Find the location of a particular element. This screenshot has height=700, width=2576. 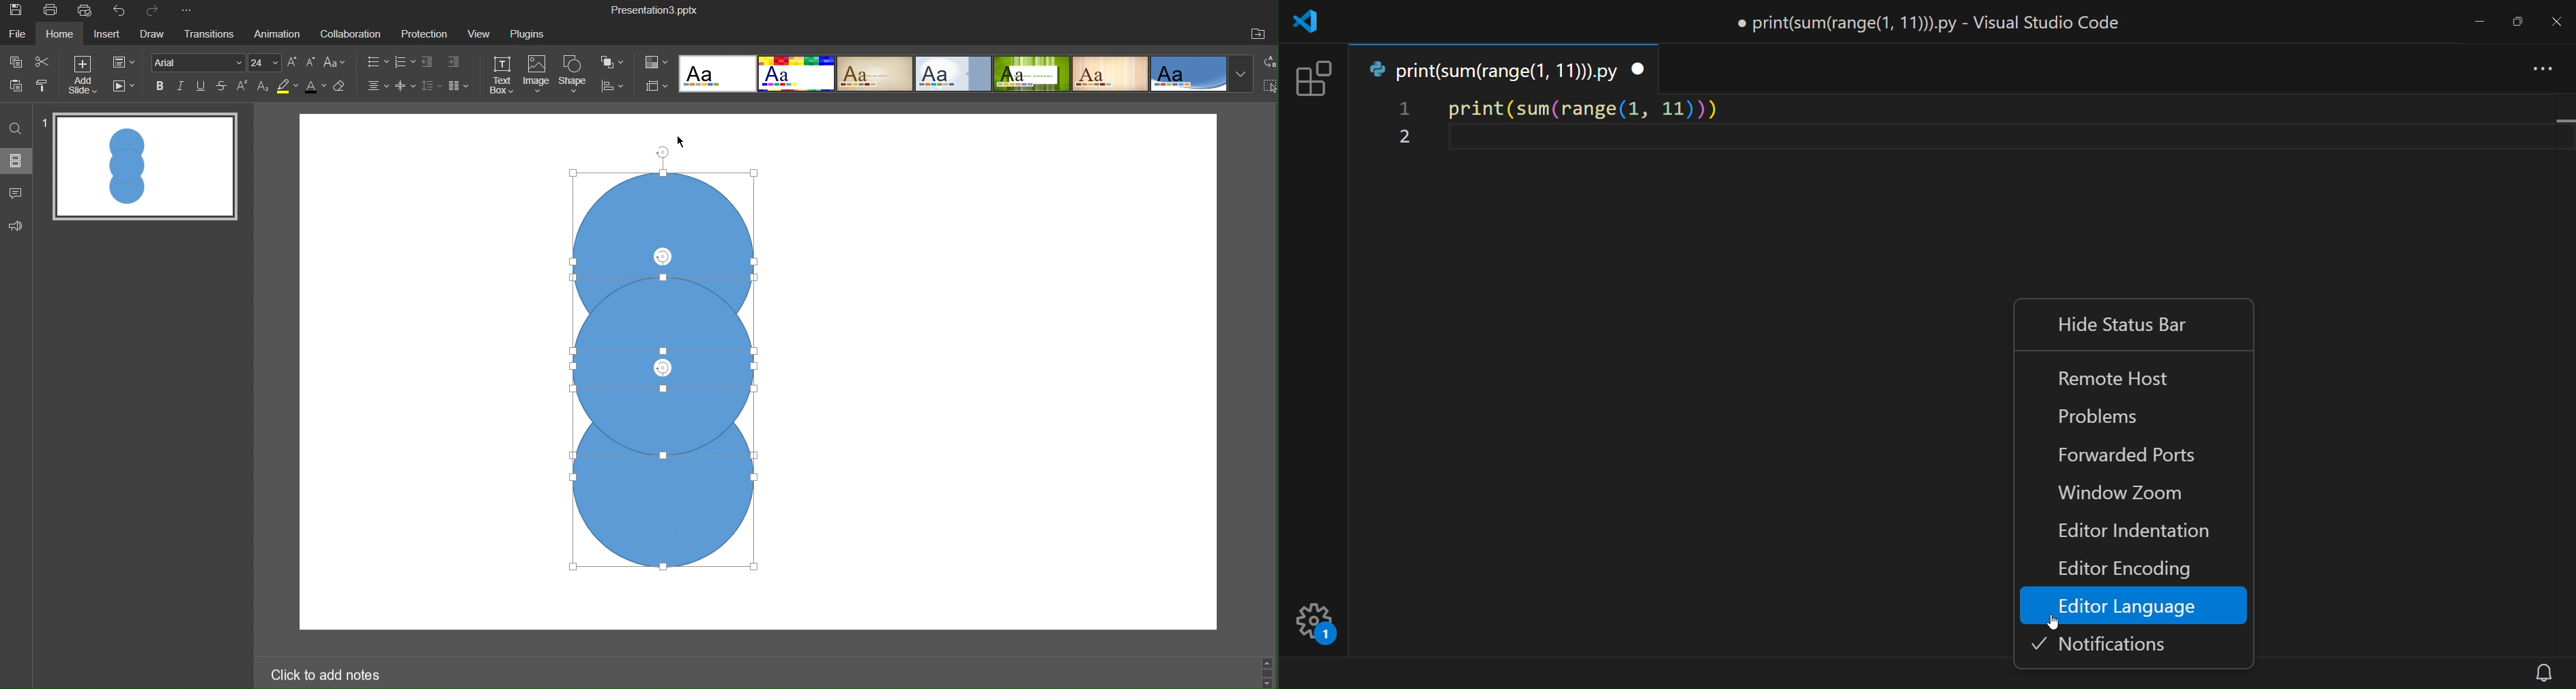

cursor is located at coordinates (680, 143).